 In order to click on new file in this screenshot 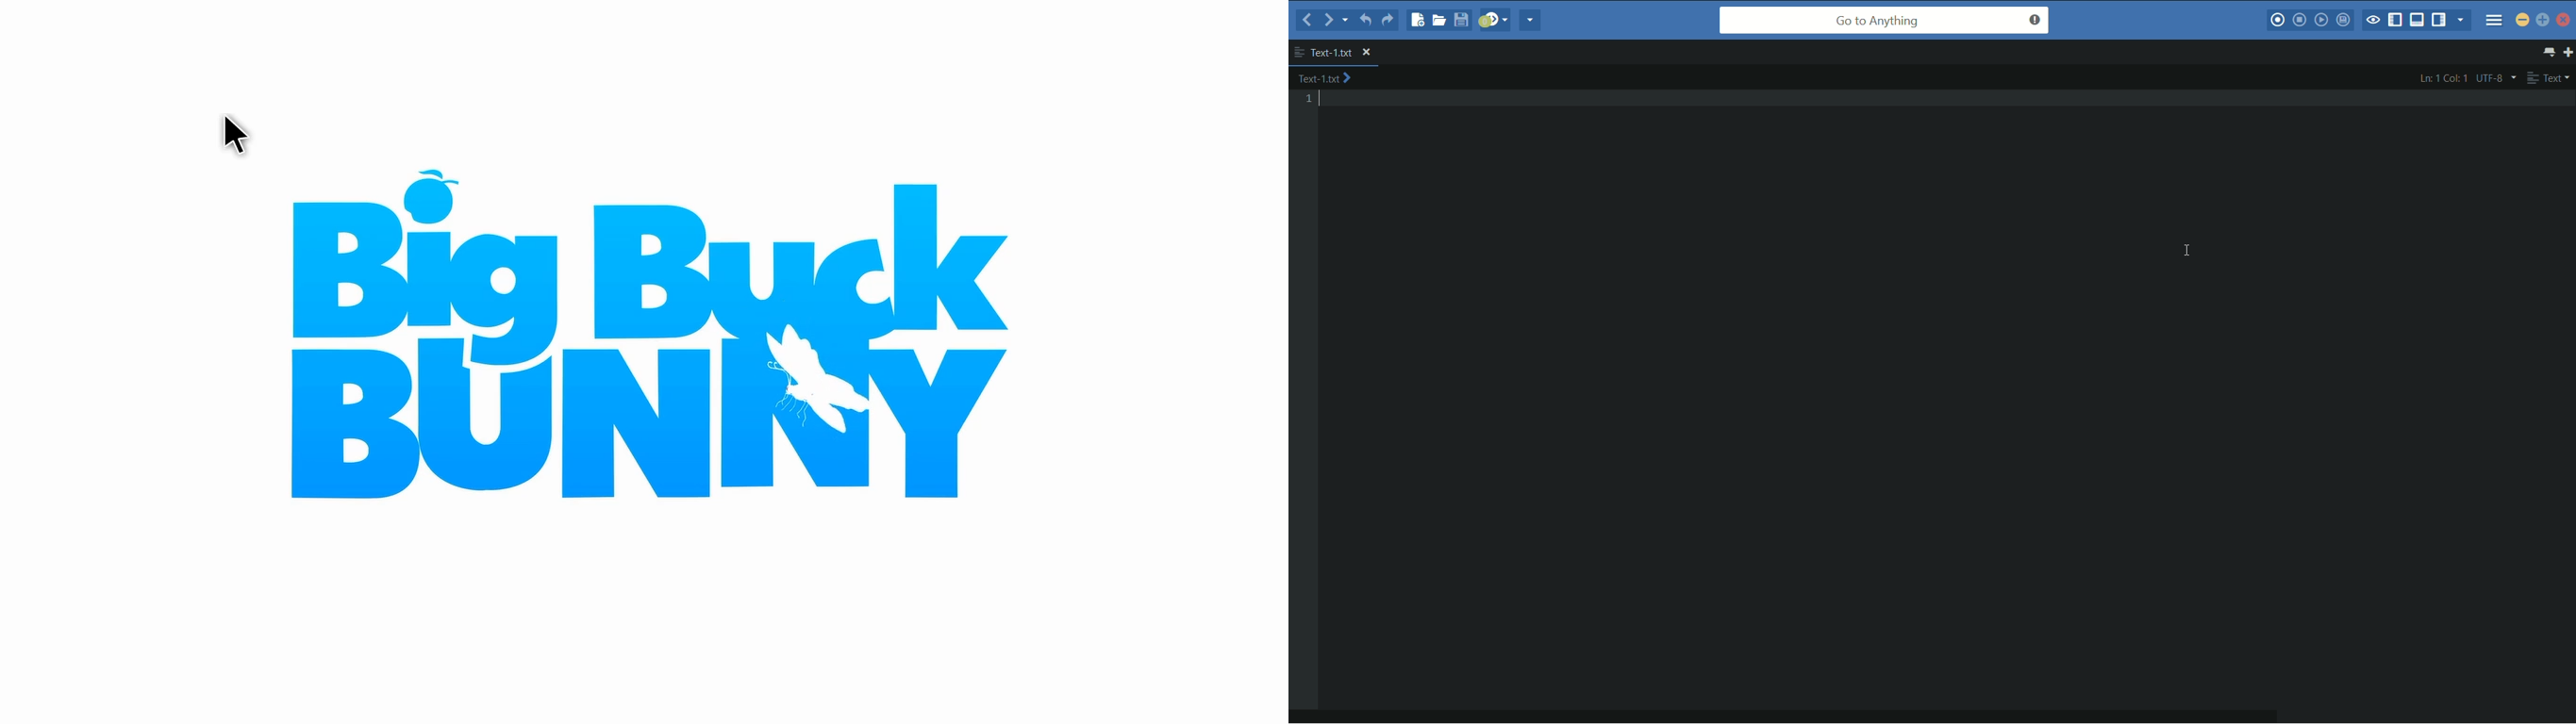, I will do `click(1415, 21)`.